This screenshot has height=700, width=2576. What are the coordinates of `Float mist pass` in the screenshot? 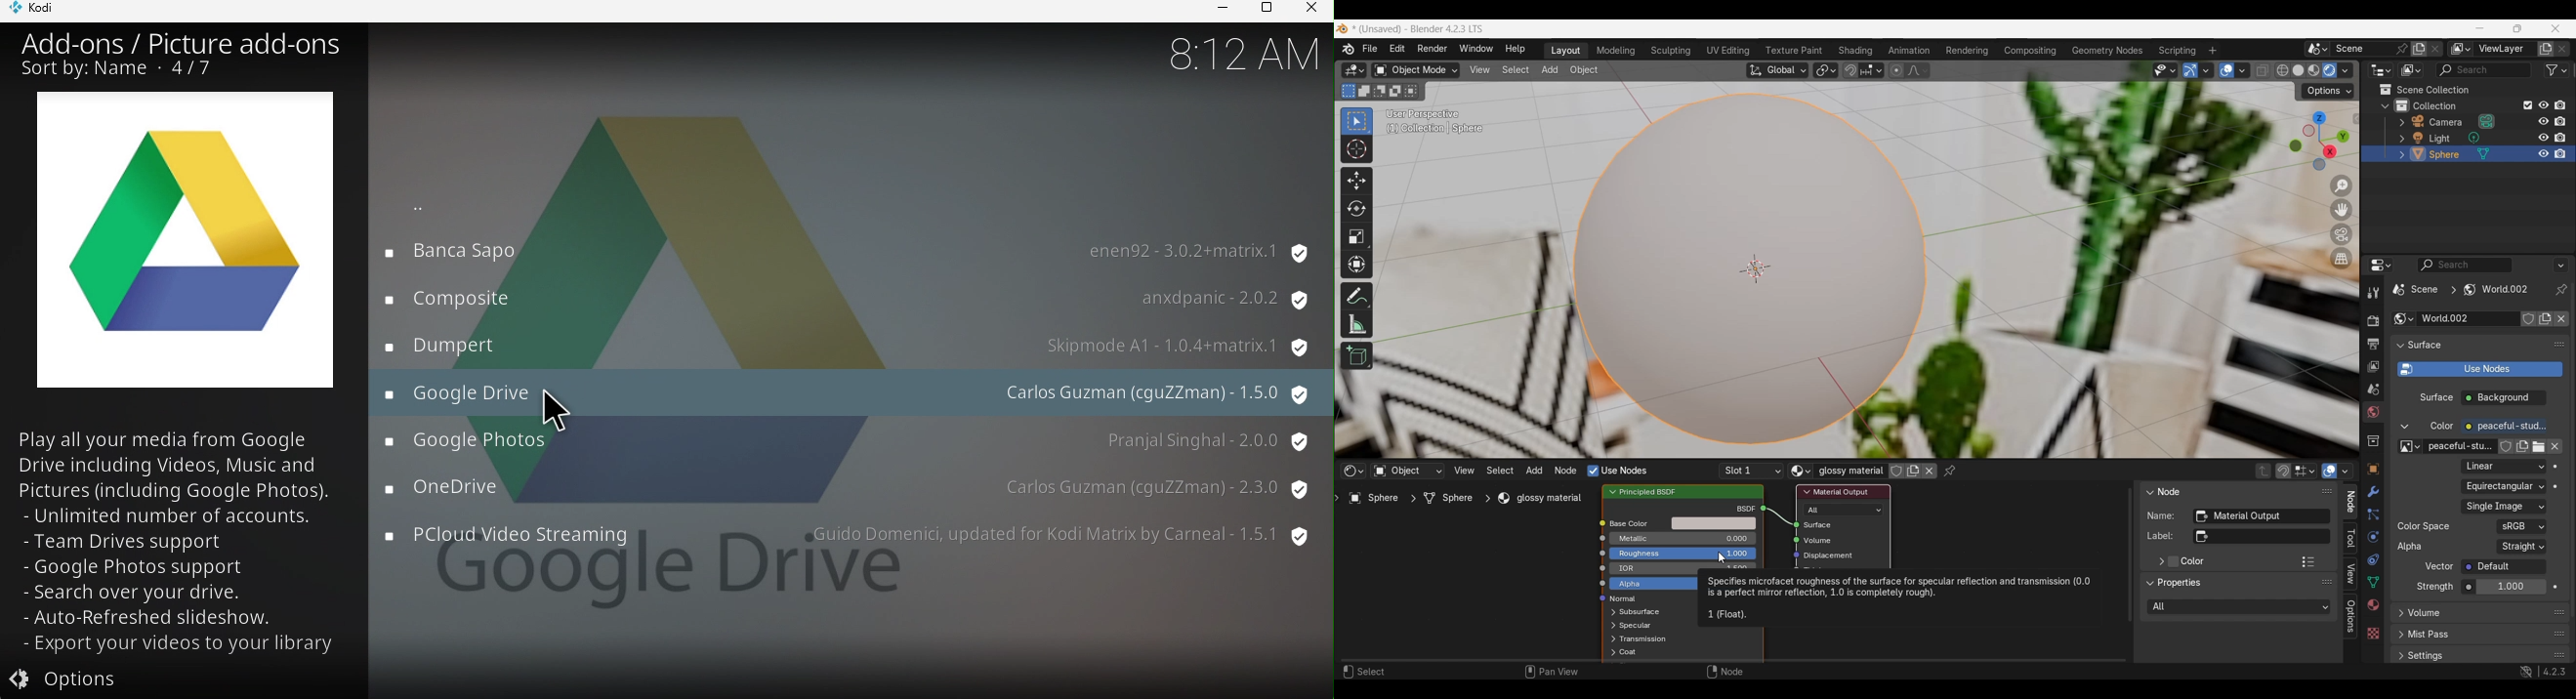 It's located at (2561, 634).